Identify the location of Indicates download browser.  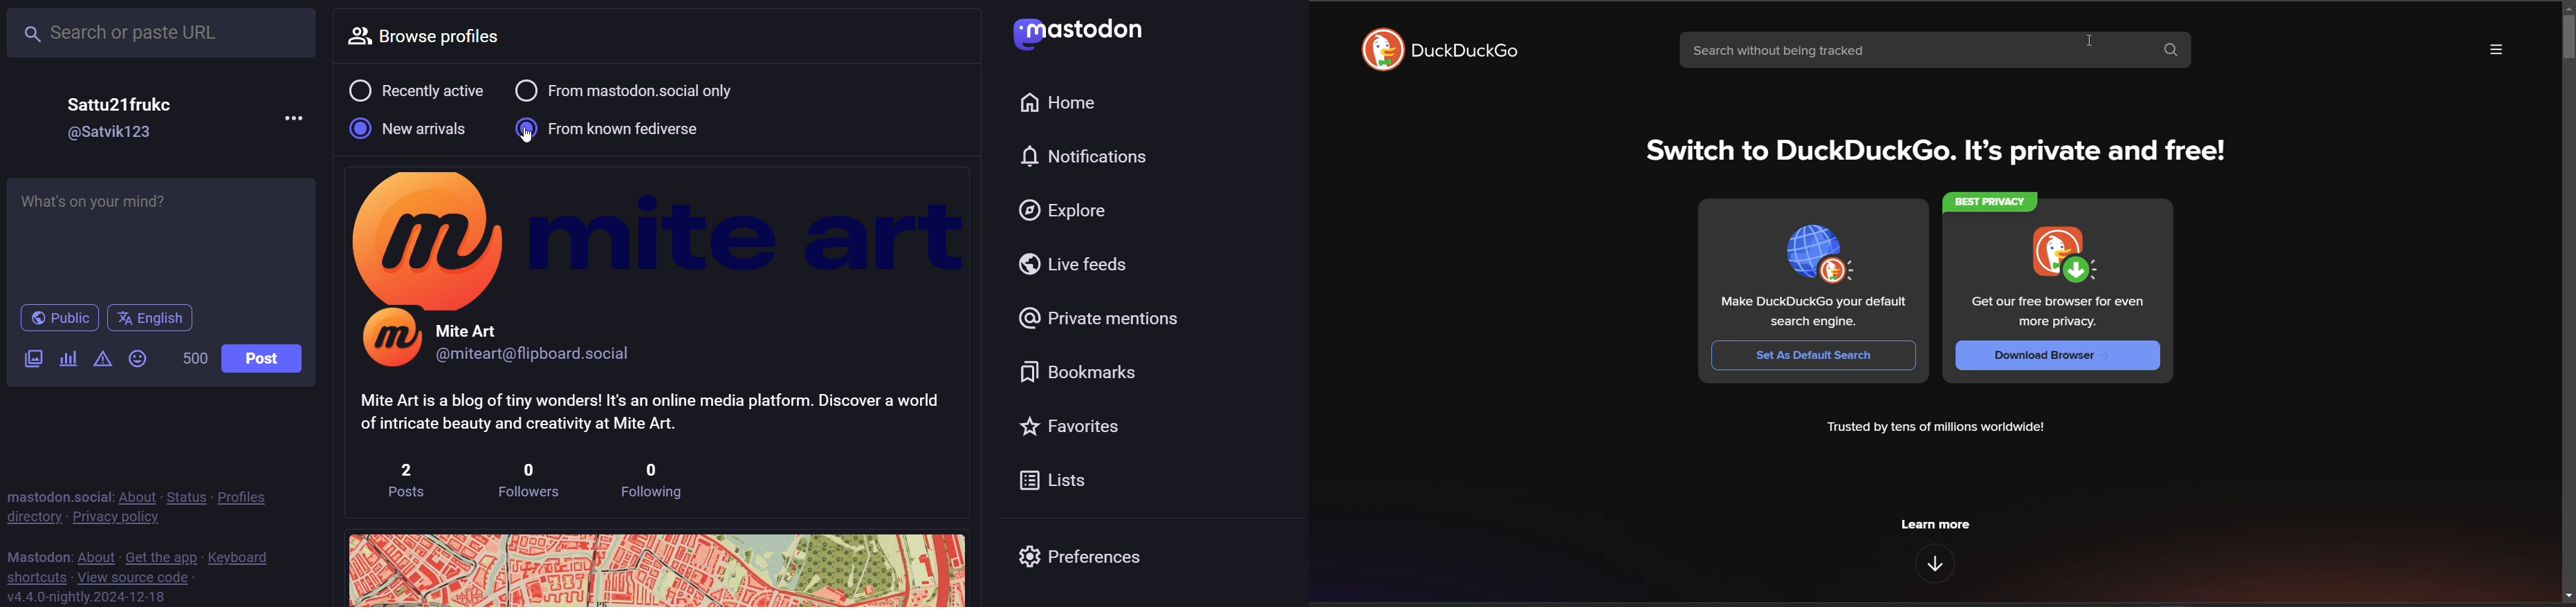
(2065, 255).